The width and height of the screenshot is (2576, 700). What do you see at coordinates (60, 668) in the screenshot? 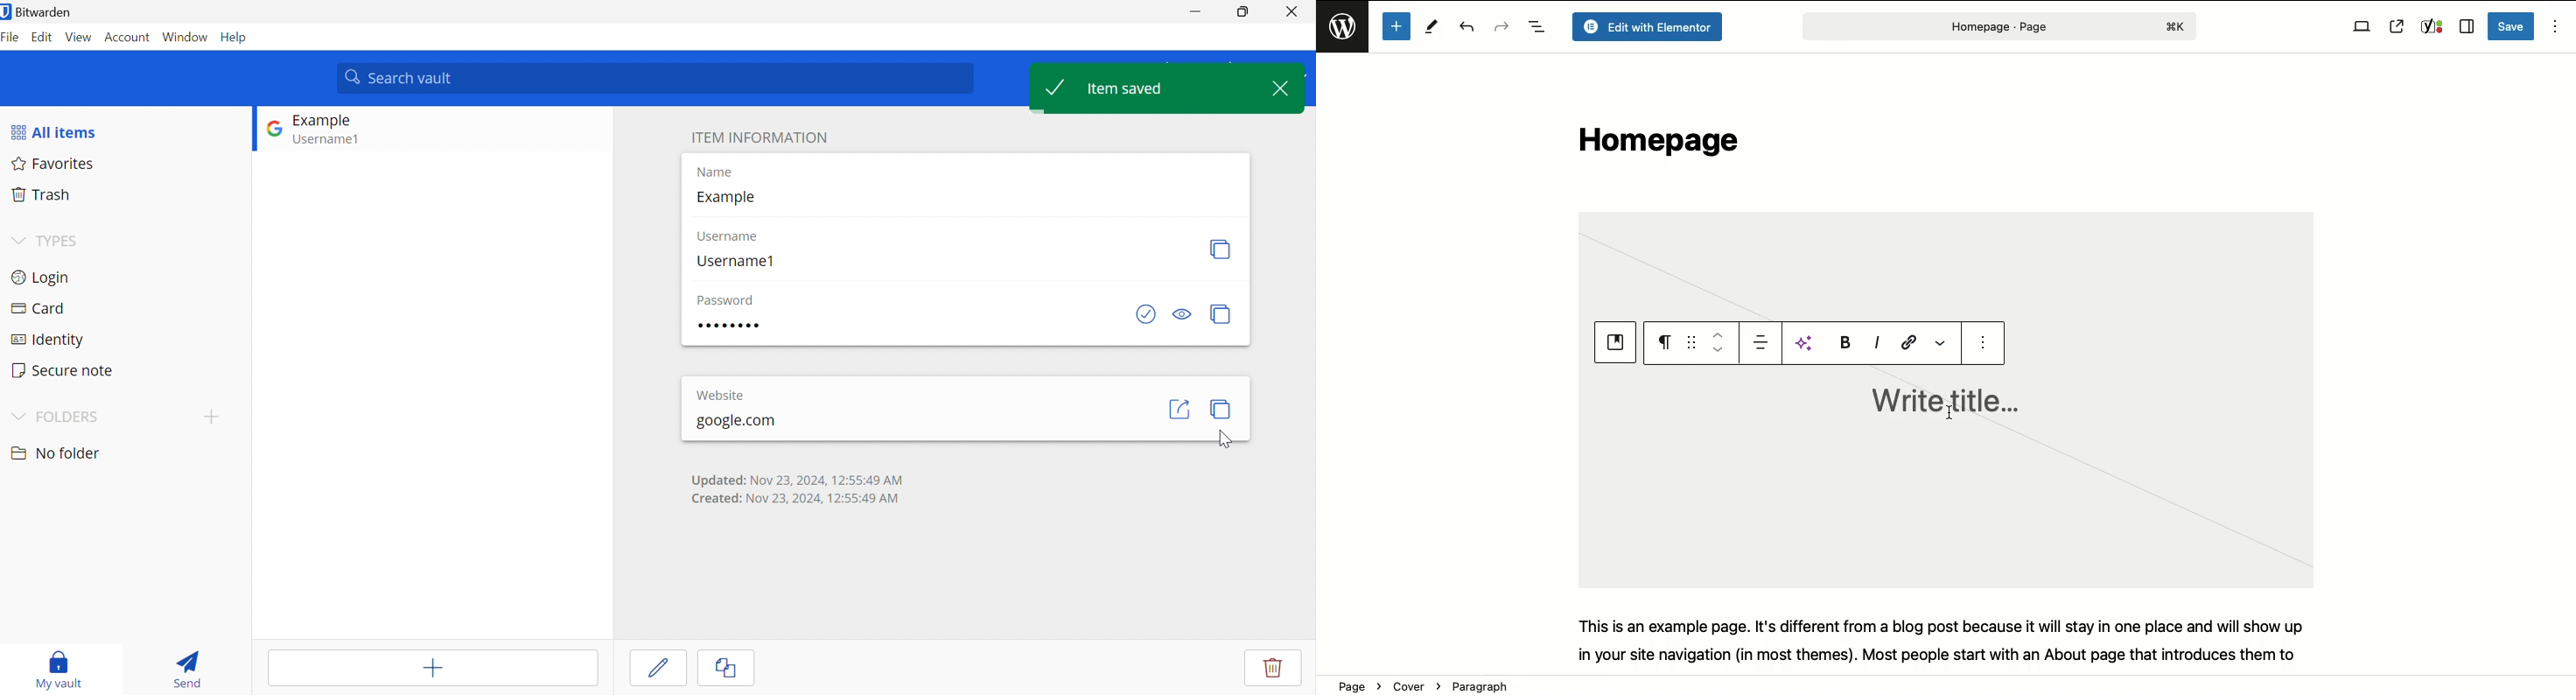
I see `My vault` at bounding box center [60, 668].